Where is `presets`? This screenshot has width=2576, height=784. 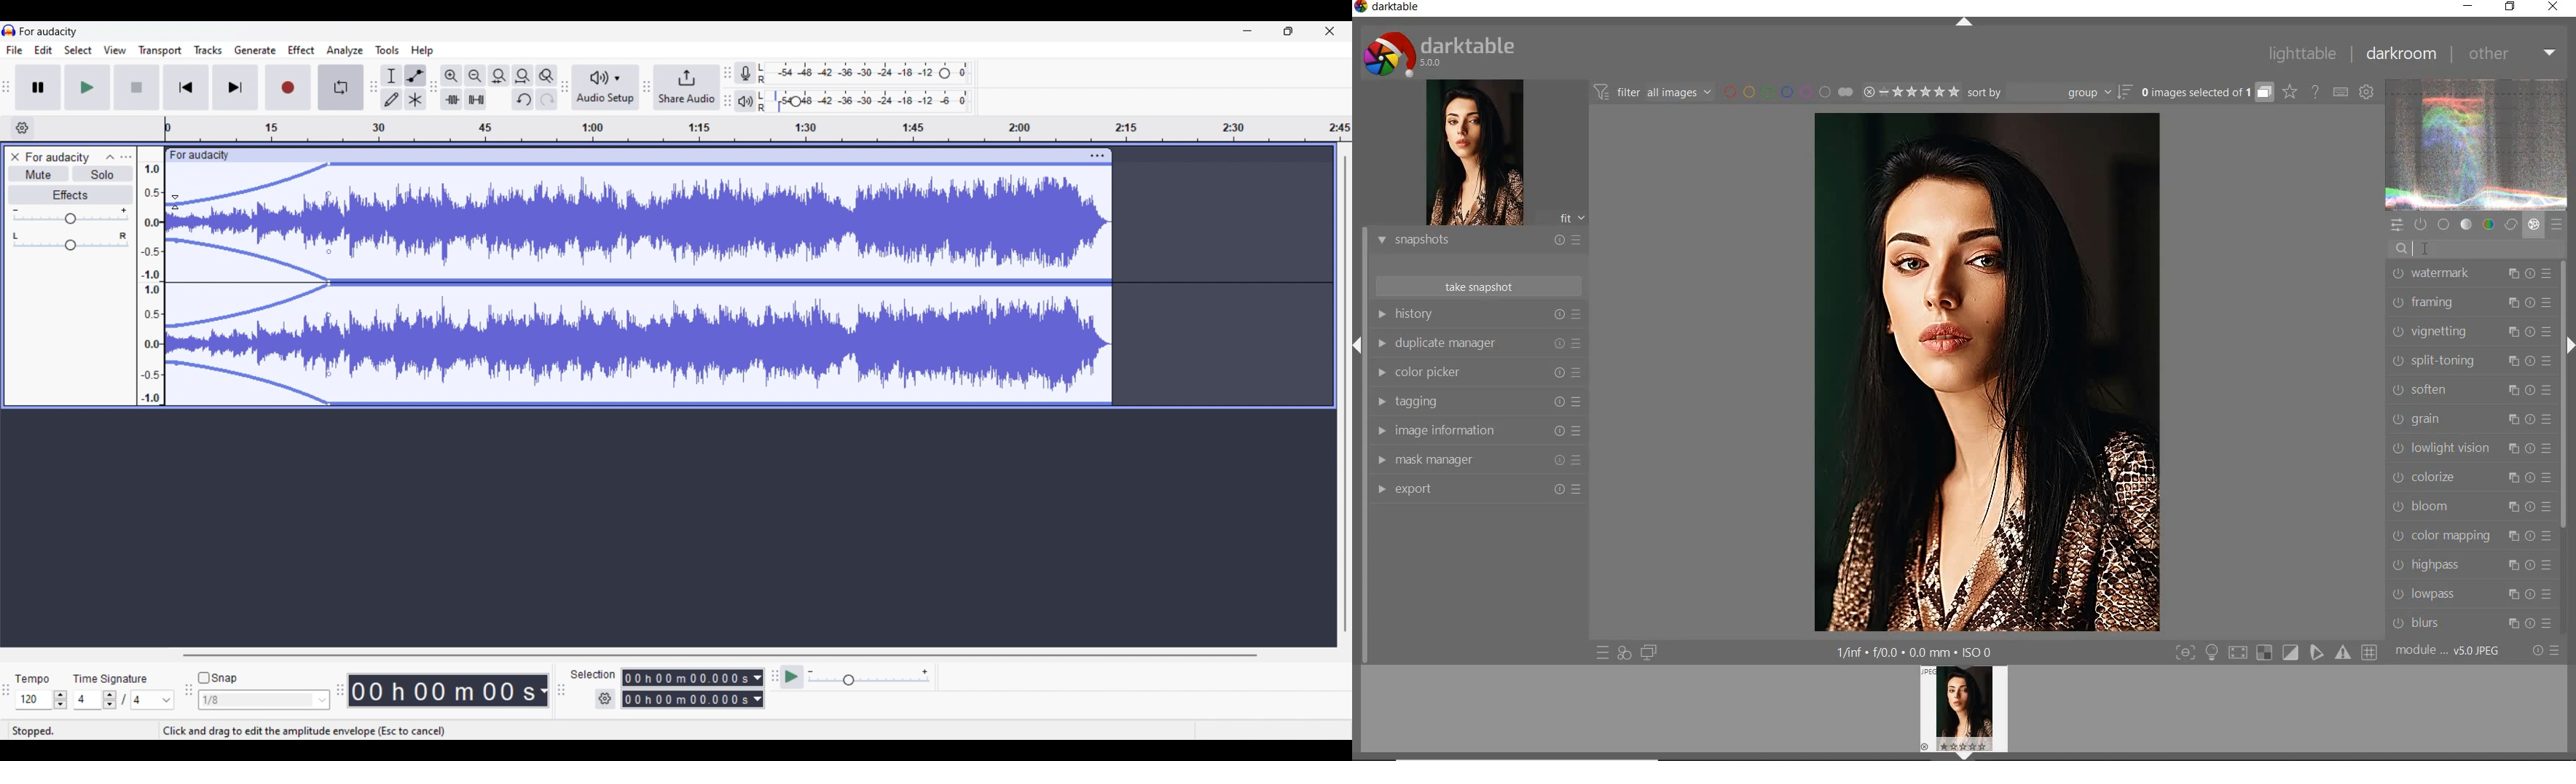 presets is located at coordinates (2558, 224).